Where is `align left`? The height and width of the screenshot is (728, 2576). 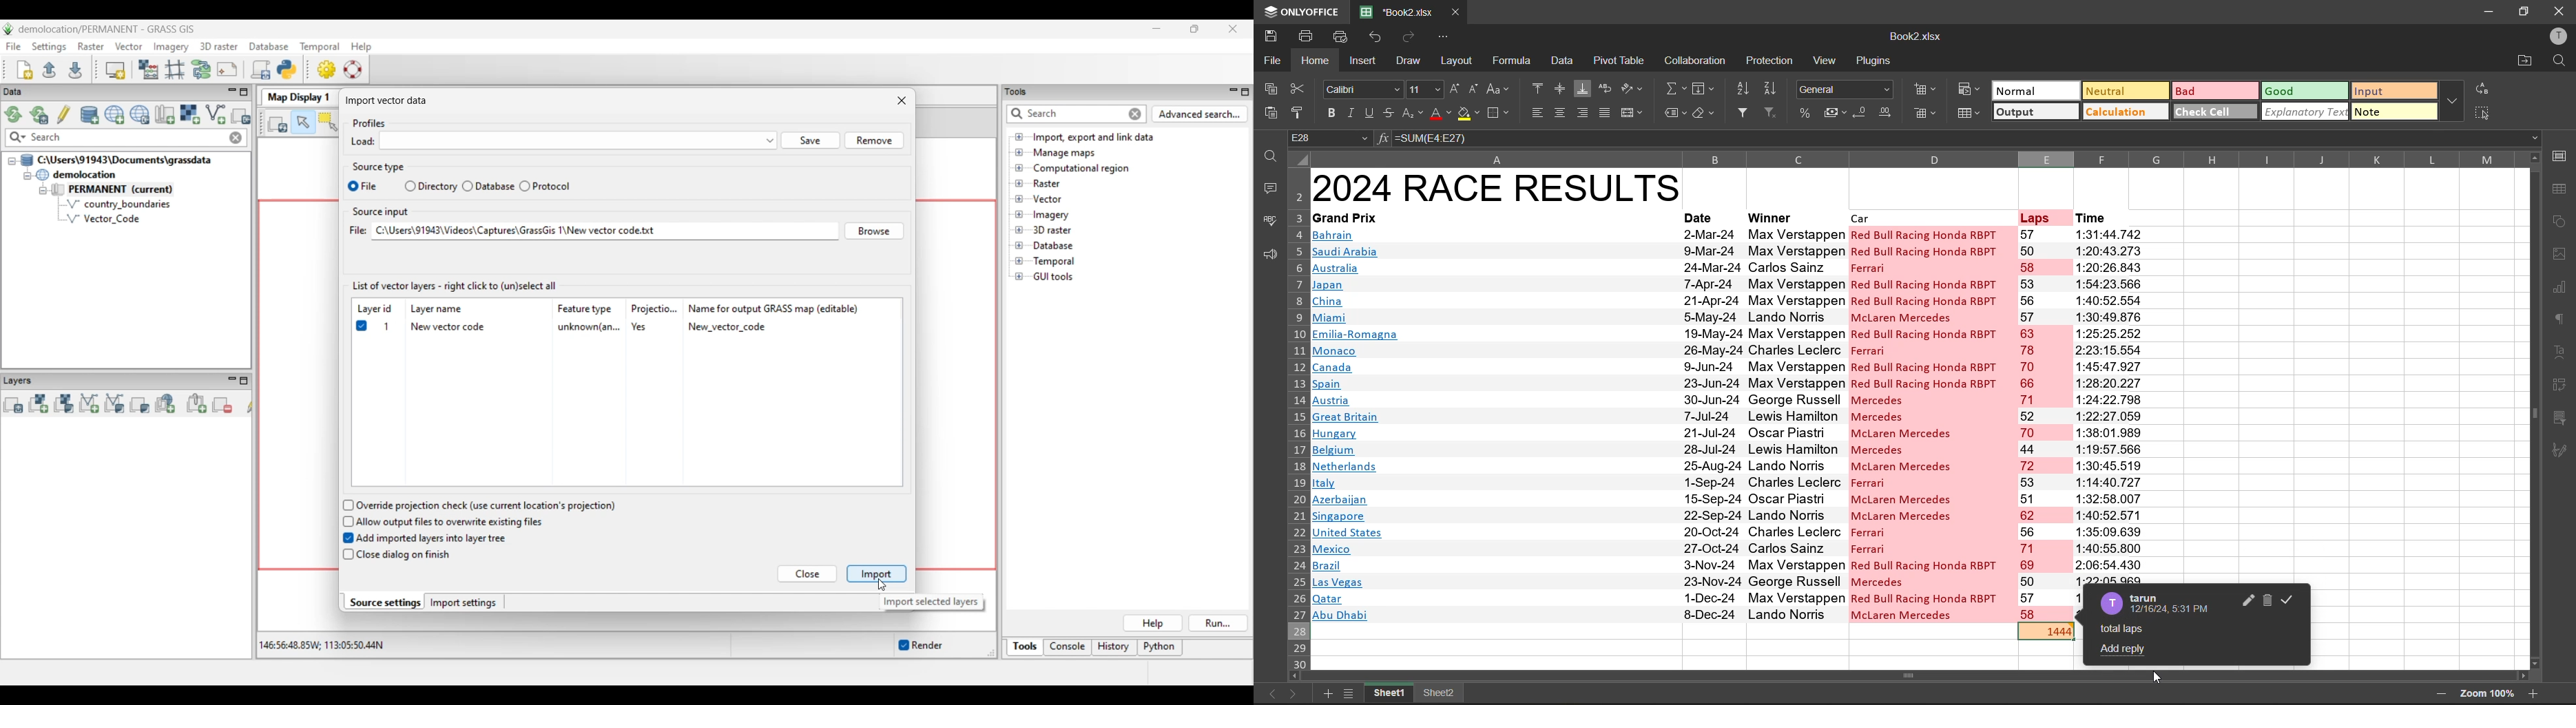 align left is located at coordinates (1539, 113).